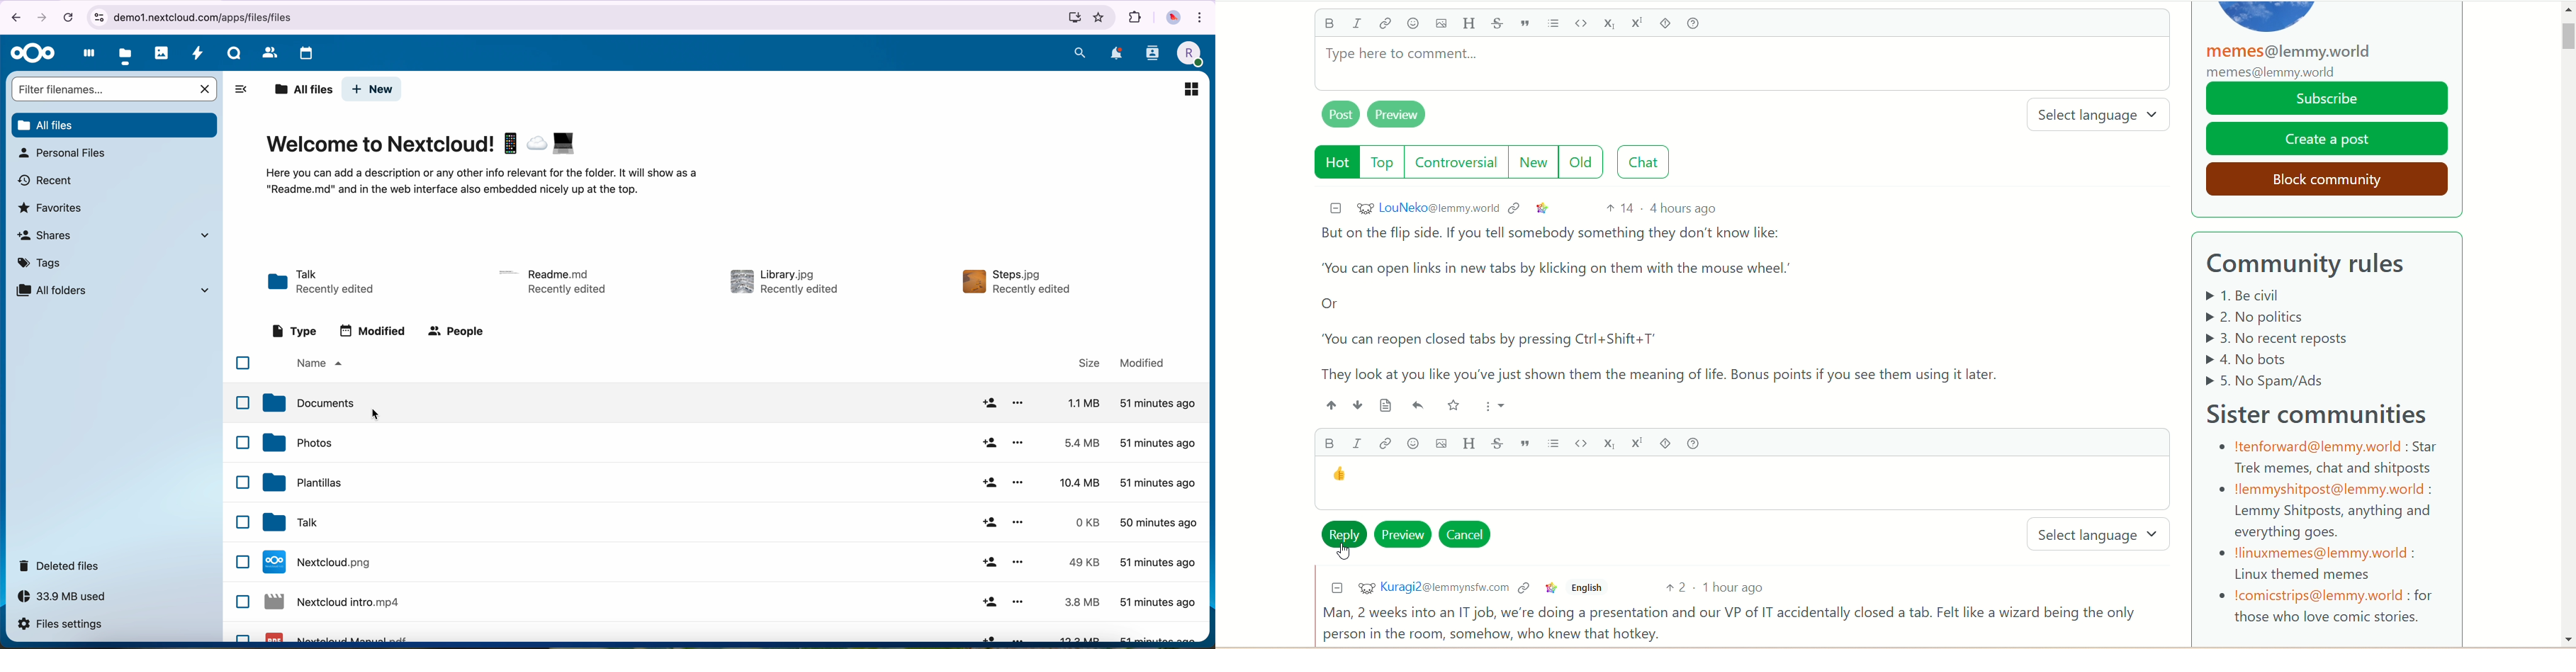 The width and height of the screenshot is (2576, 672). Describe the element at coordinates (1084, 403) in the screenshot. I see `size` at that location.